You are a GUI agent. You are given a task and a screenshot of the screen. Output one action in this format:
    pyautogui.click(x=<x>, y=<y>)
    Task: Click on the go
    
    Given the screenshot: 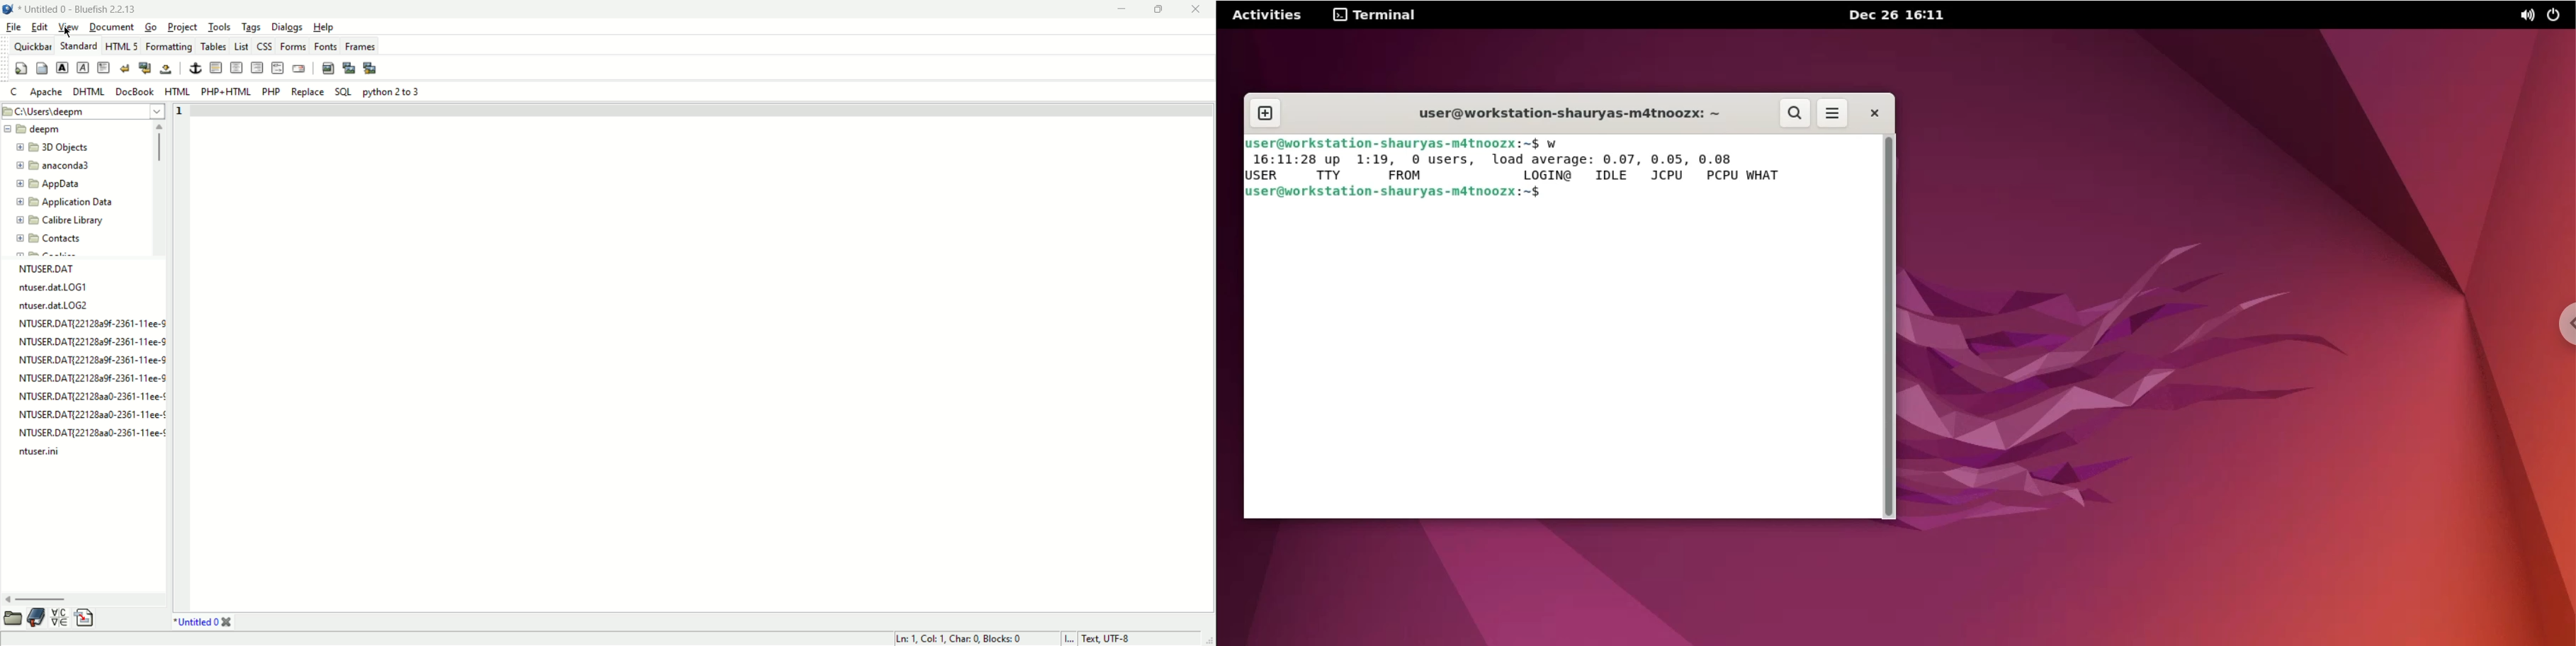 What is the action you would take?
    pyautogui.click(x=152, y=27)
    